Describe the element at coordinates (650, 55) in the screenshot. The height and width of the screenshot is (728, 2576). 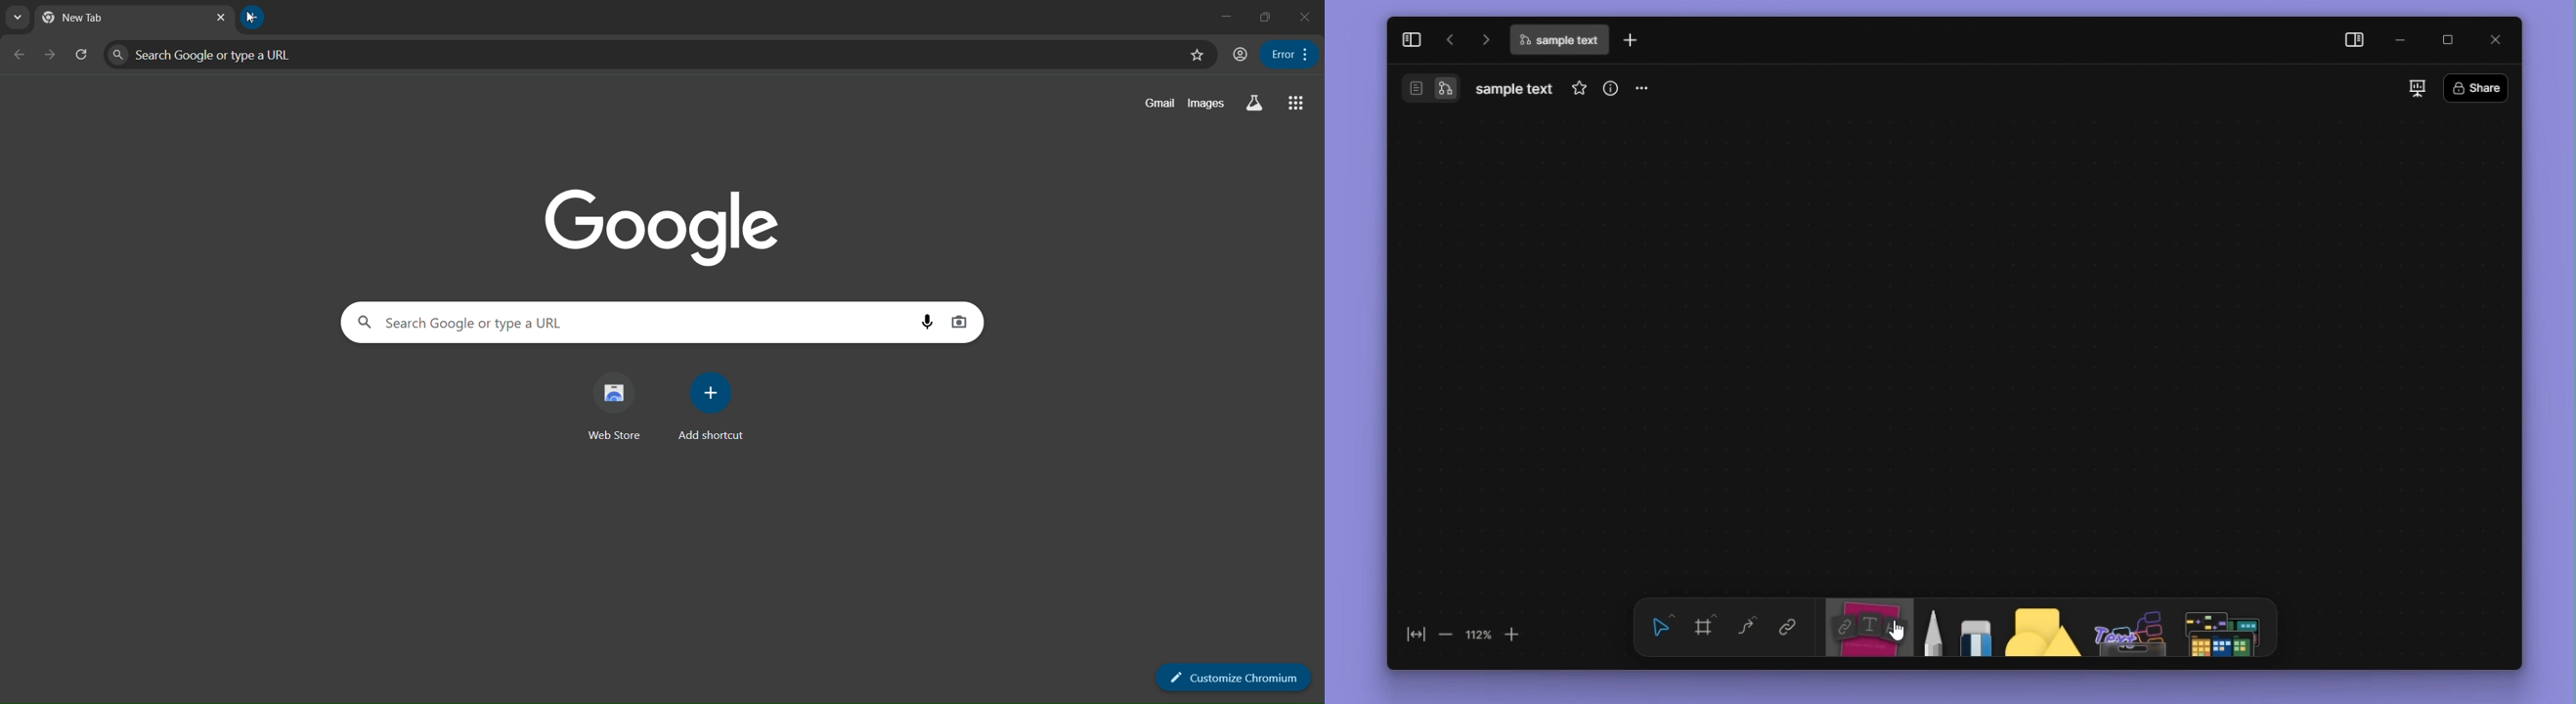
I see `search bar` at that location.